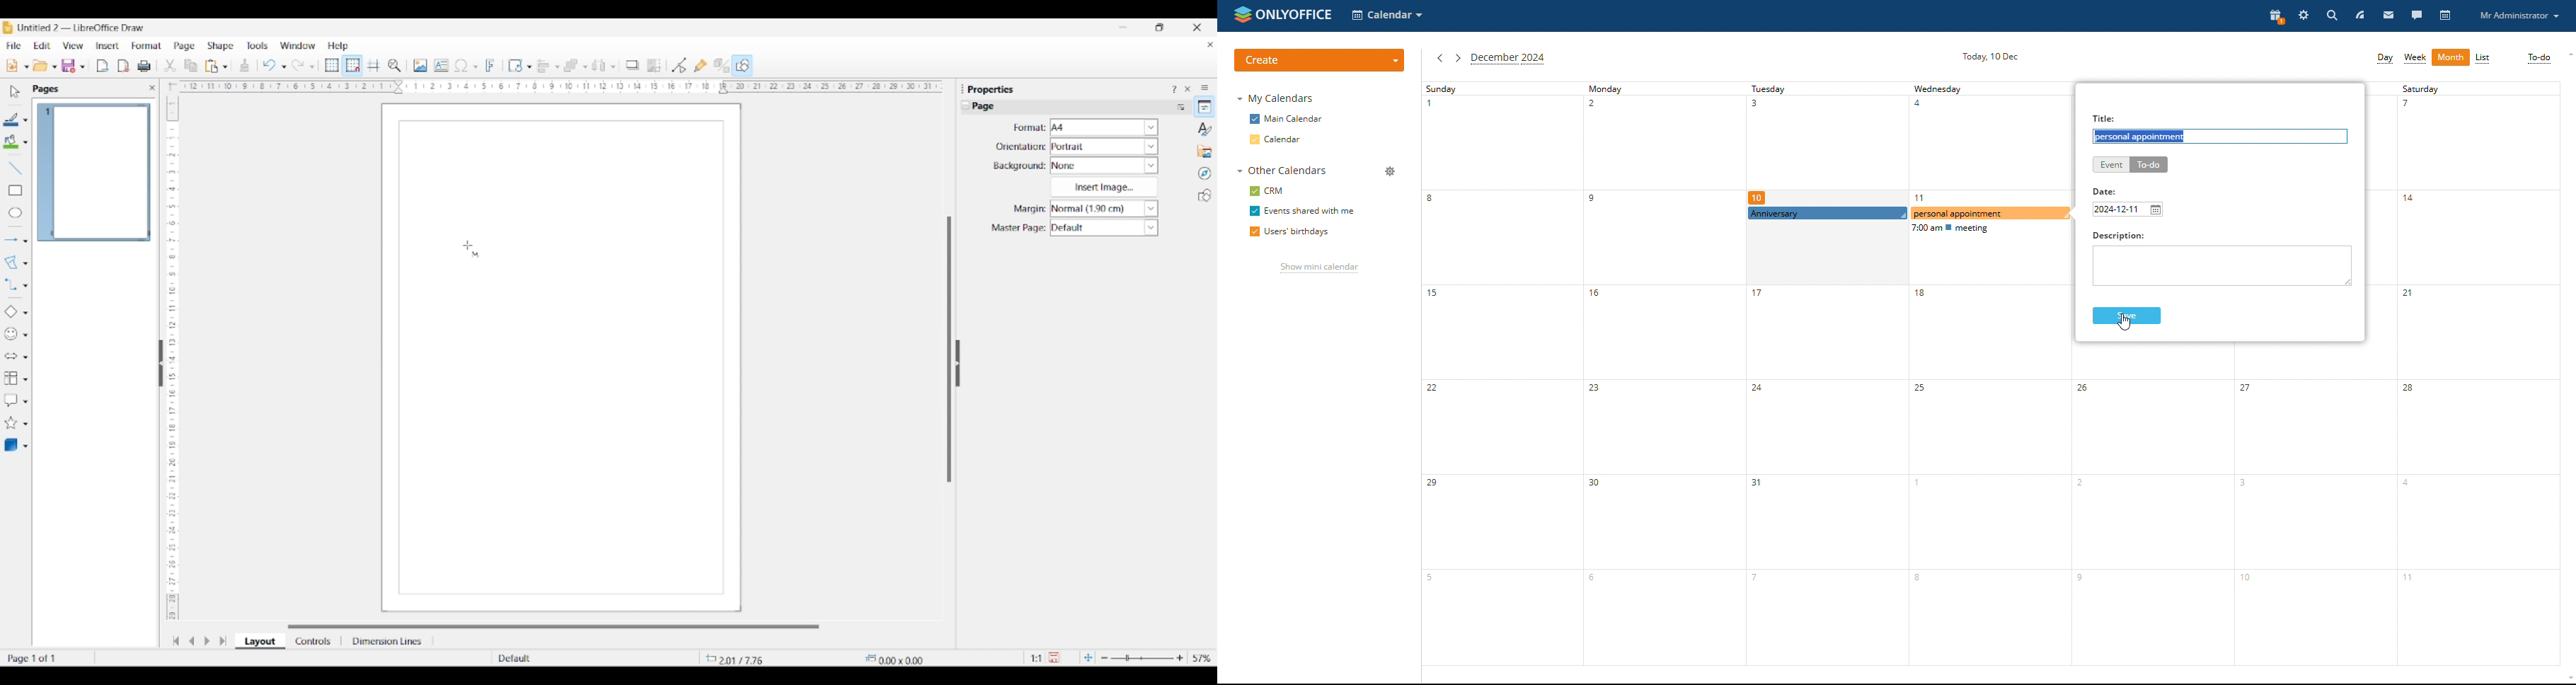 The height and width of the screenshot is (700, 2576). I want to click on Hide right sidebar, so click(958, 363).